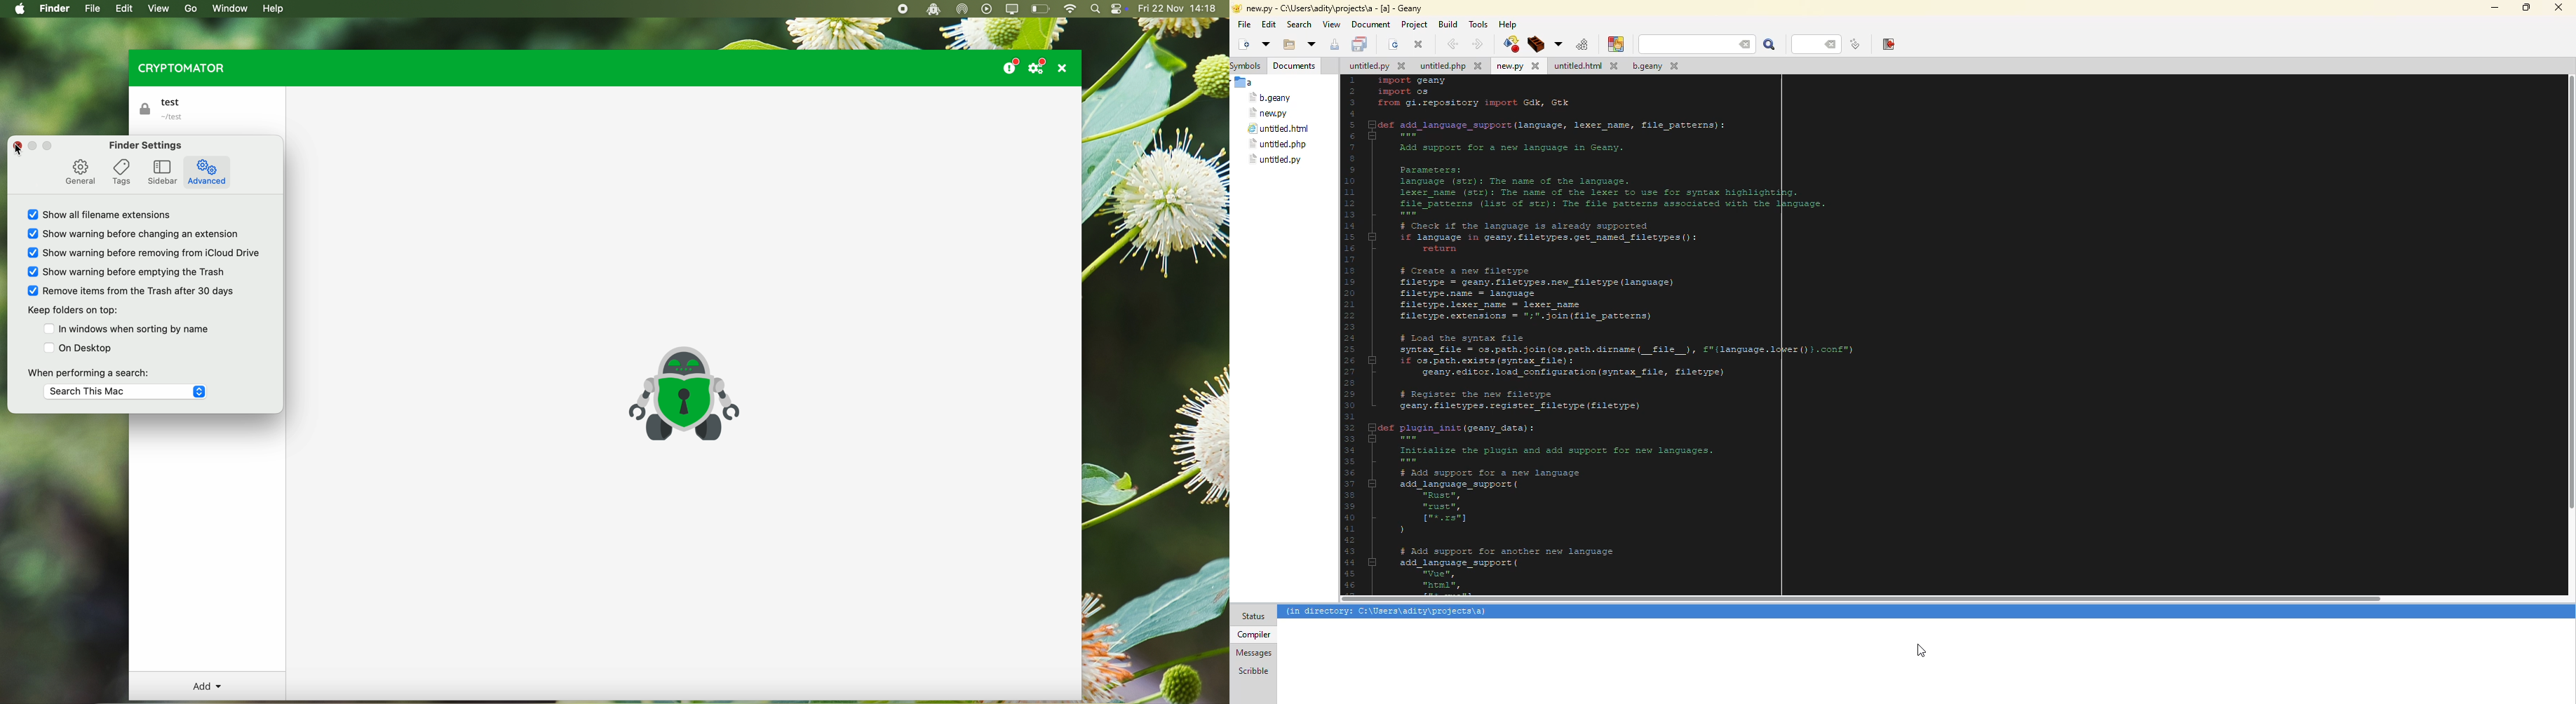  I want to click on play, so click(987, 8).